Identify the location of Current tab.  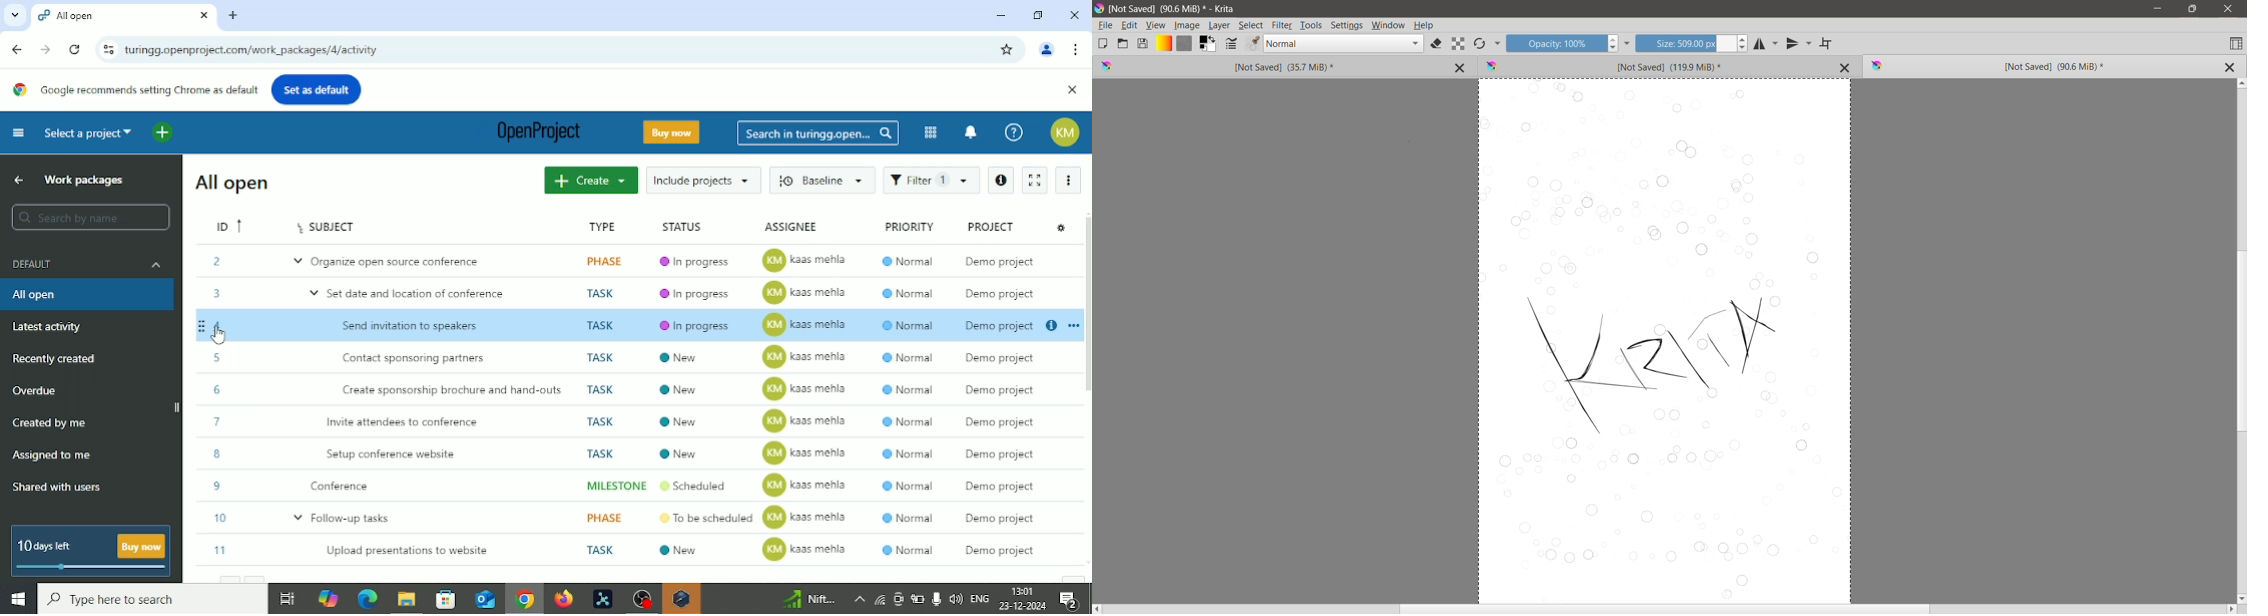
(109, 16).